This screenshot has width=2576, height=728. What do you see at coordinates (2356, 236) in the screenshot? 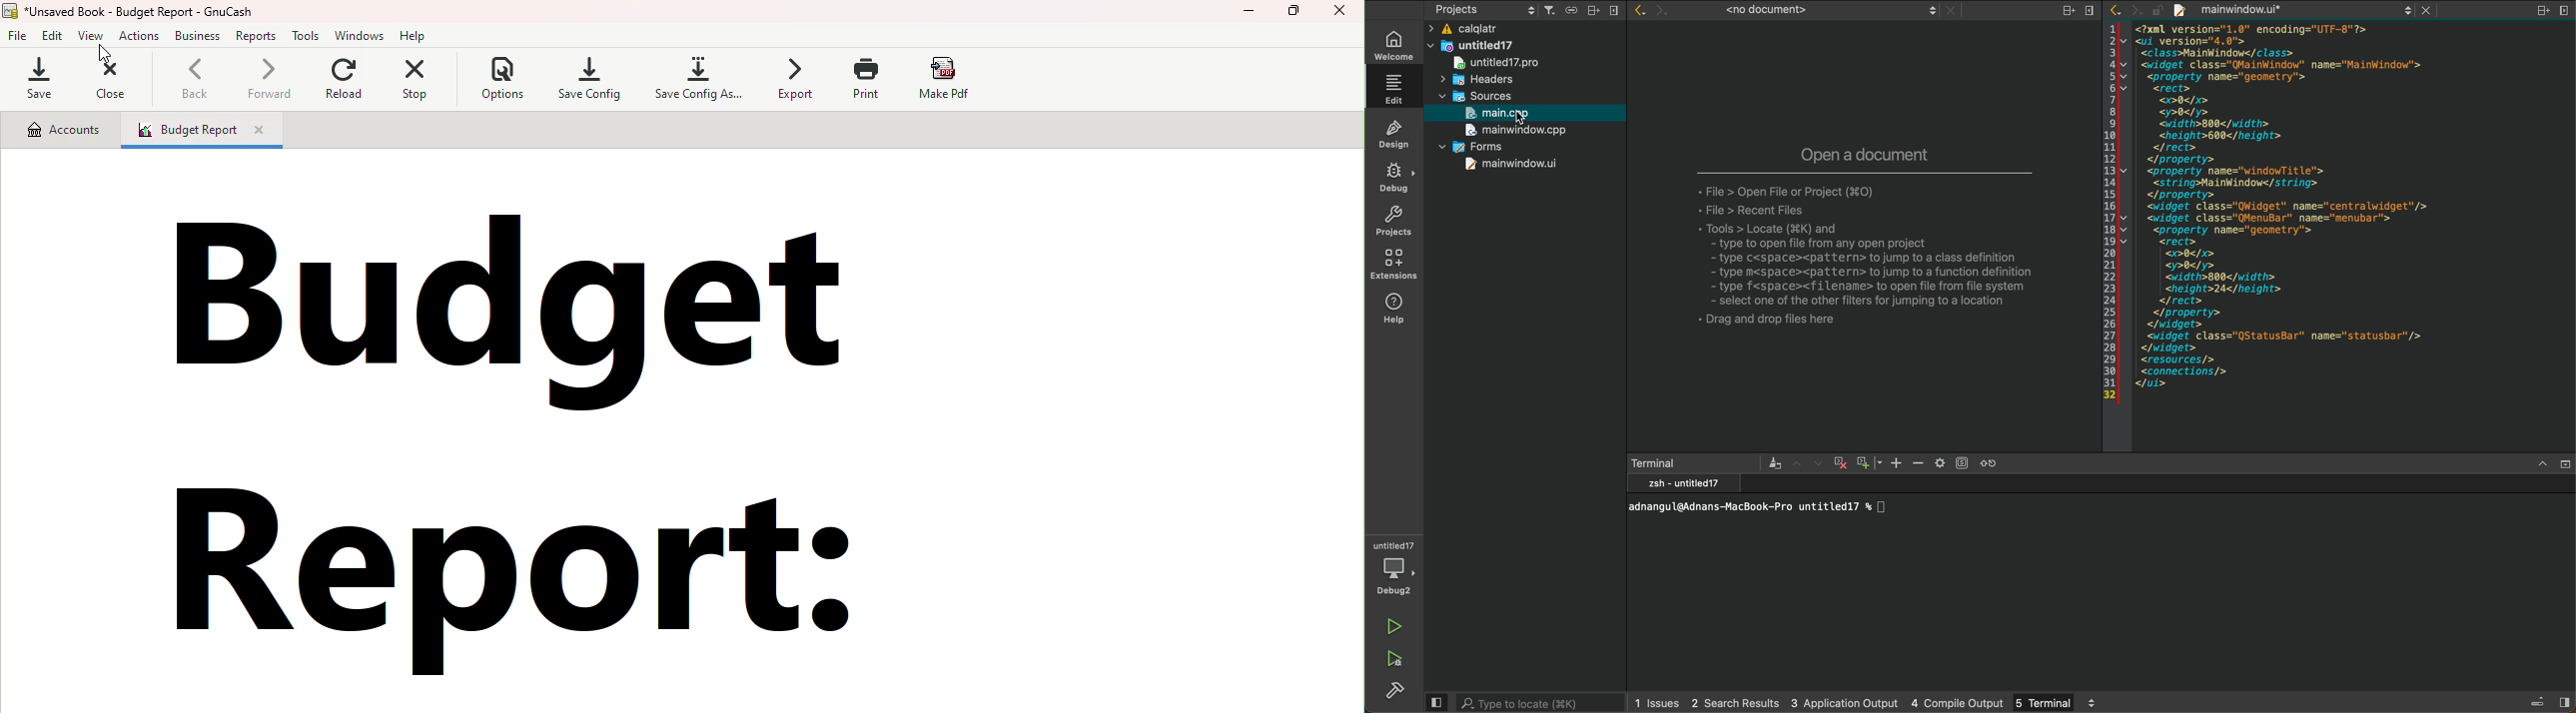
I see `file content` at bounding box center [2356, 236].